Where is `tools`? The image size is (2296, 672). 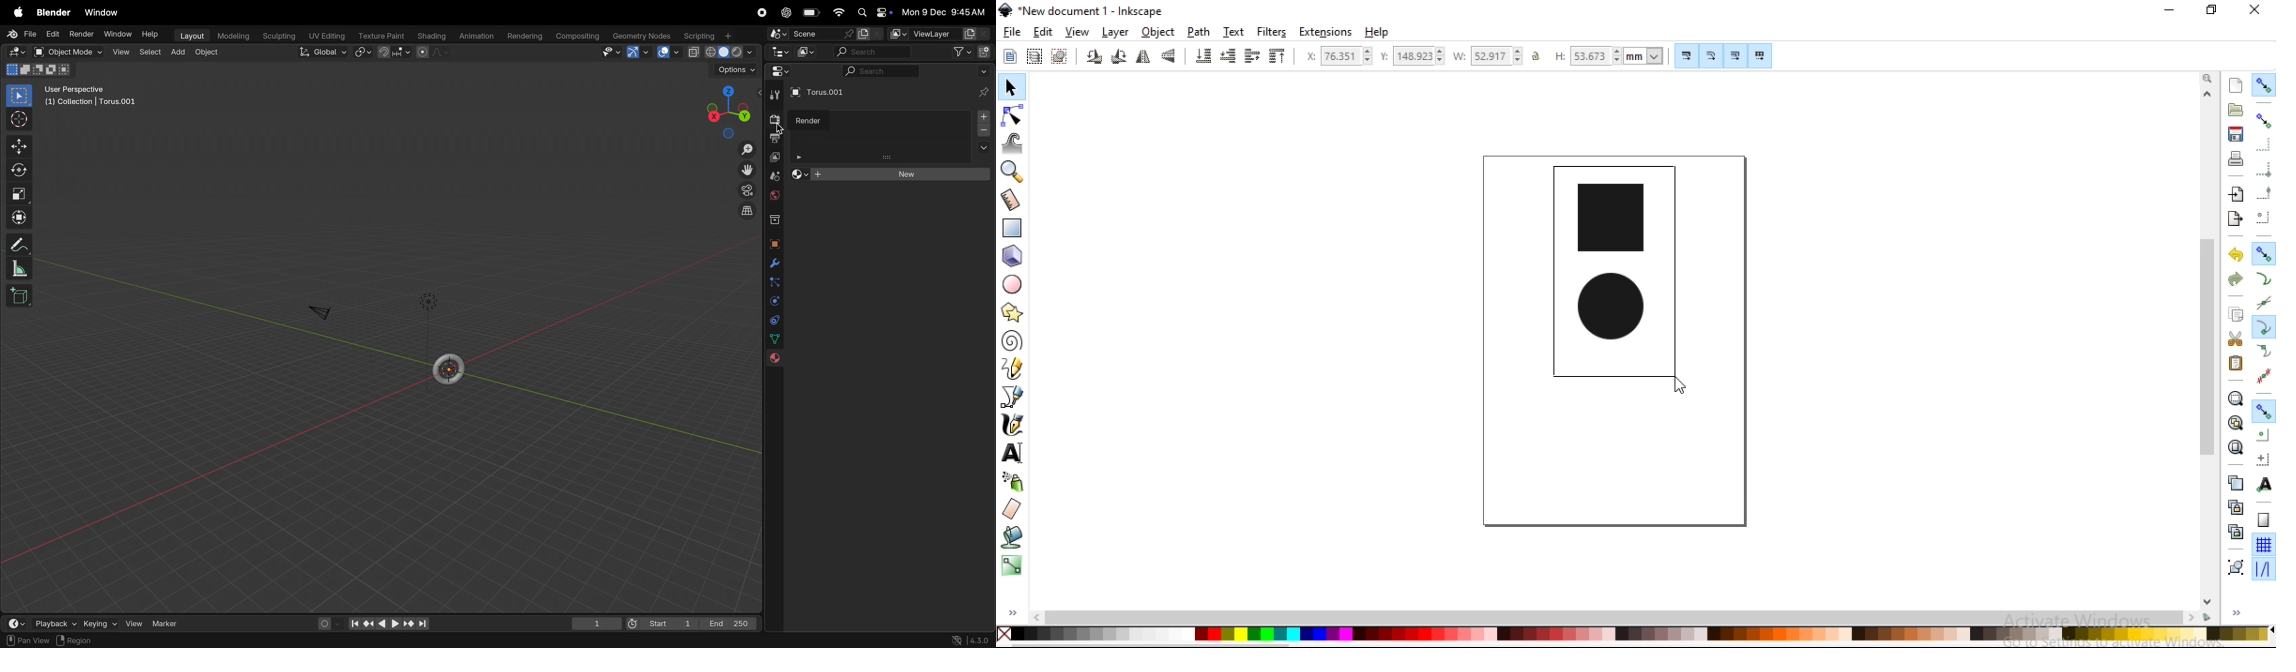
tools is located at coordinates (775, 95).